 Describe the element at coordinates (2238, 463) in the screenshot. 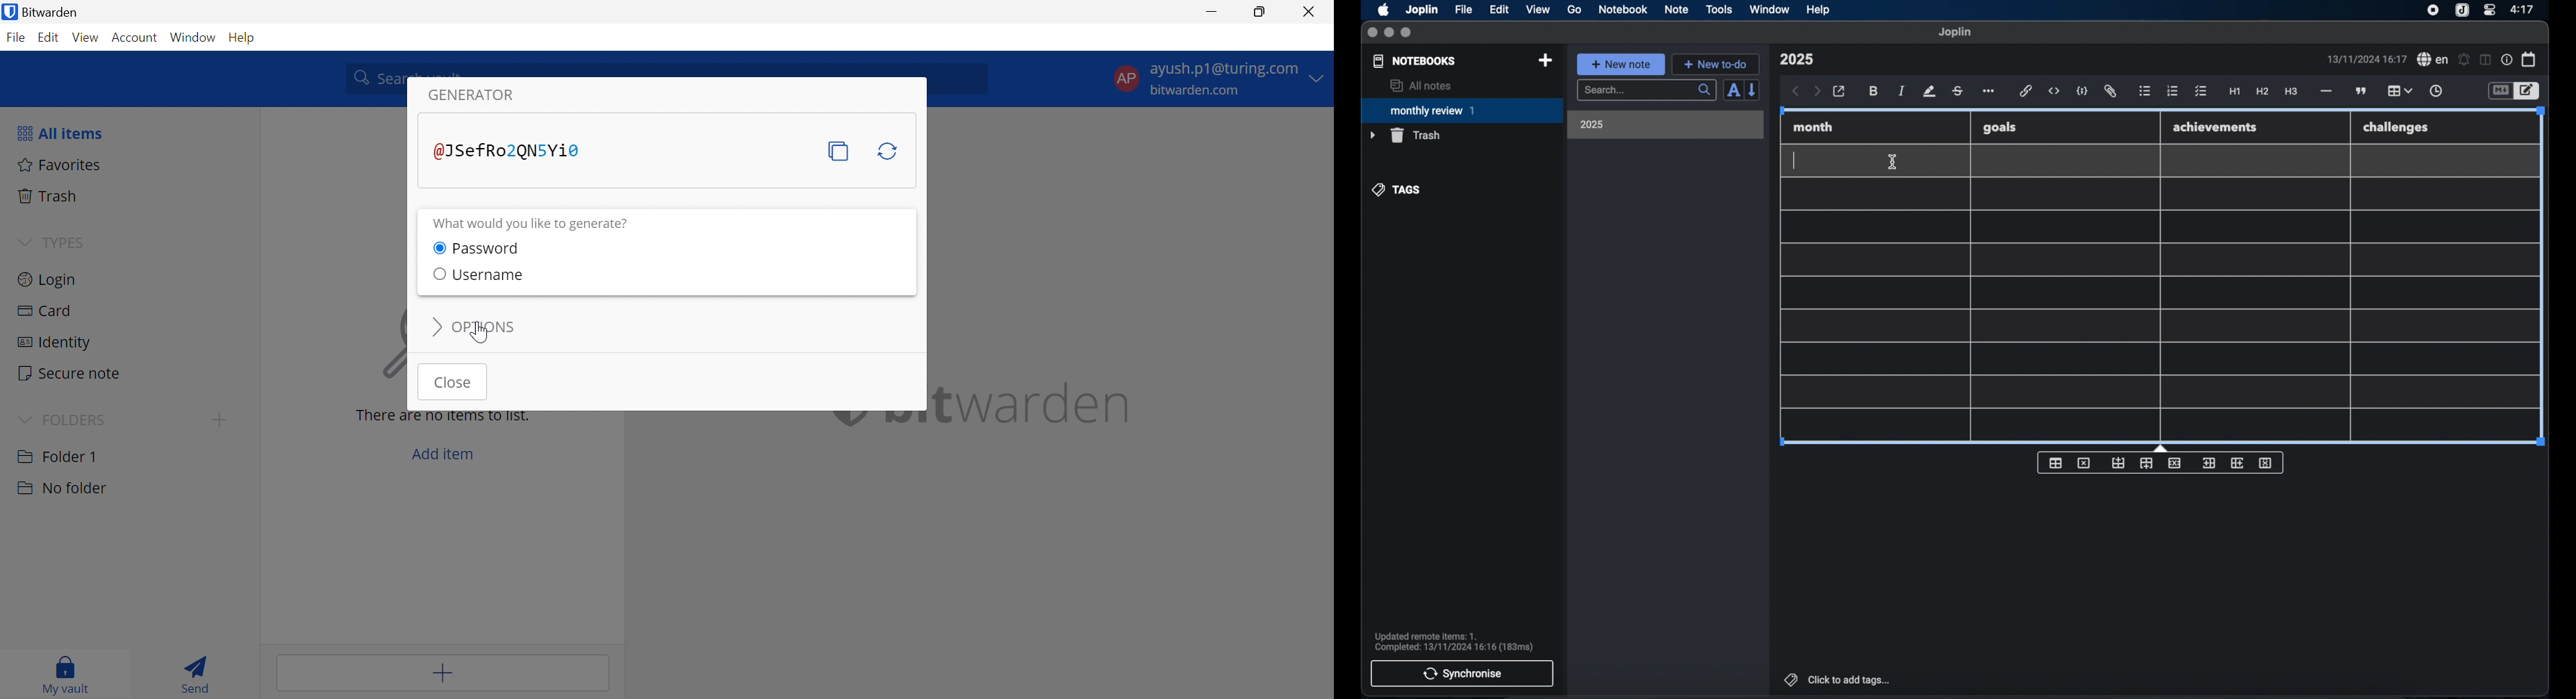

I see `insert column after` at that location.